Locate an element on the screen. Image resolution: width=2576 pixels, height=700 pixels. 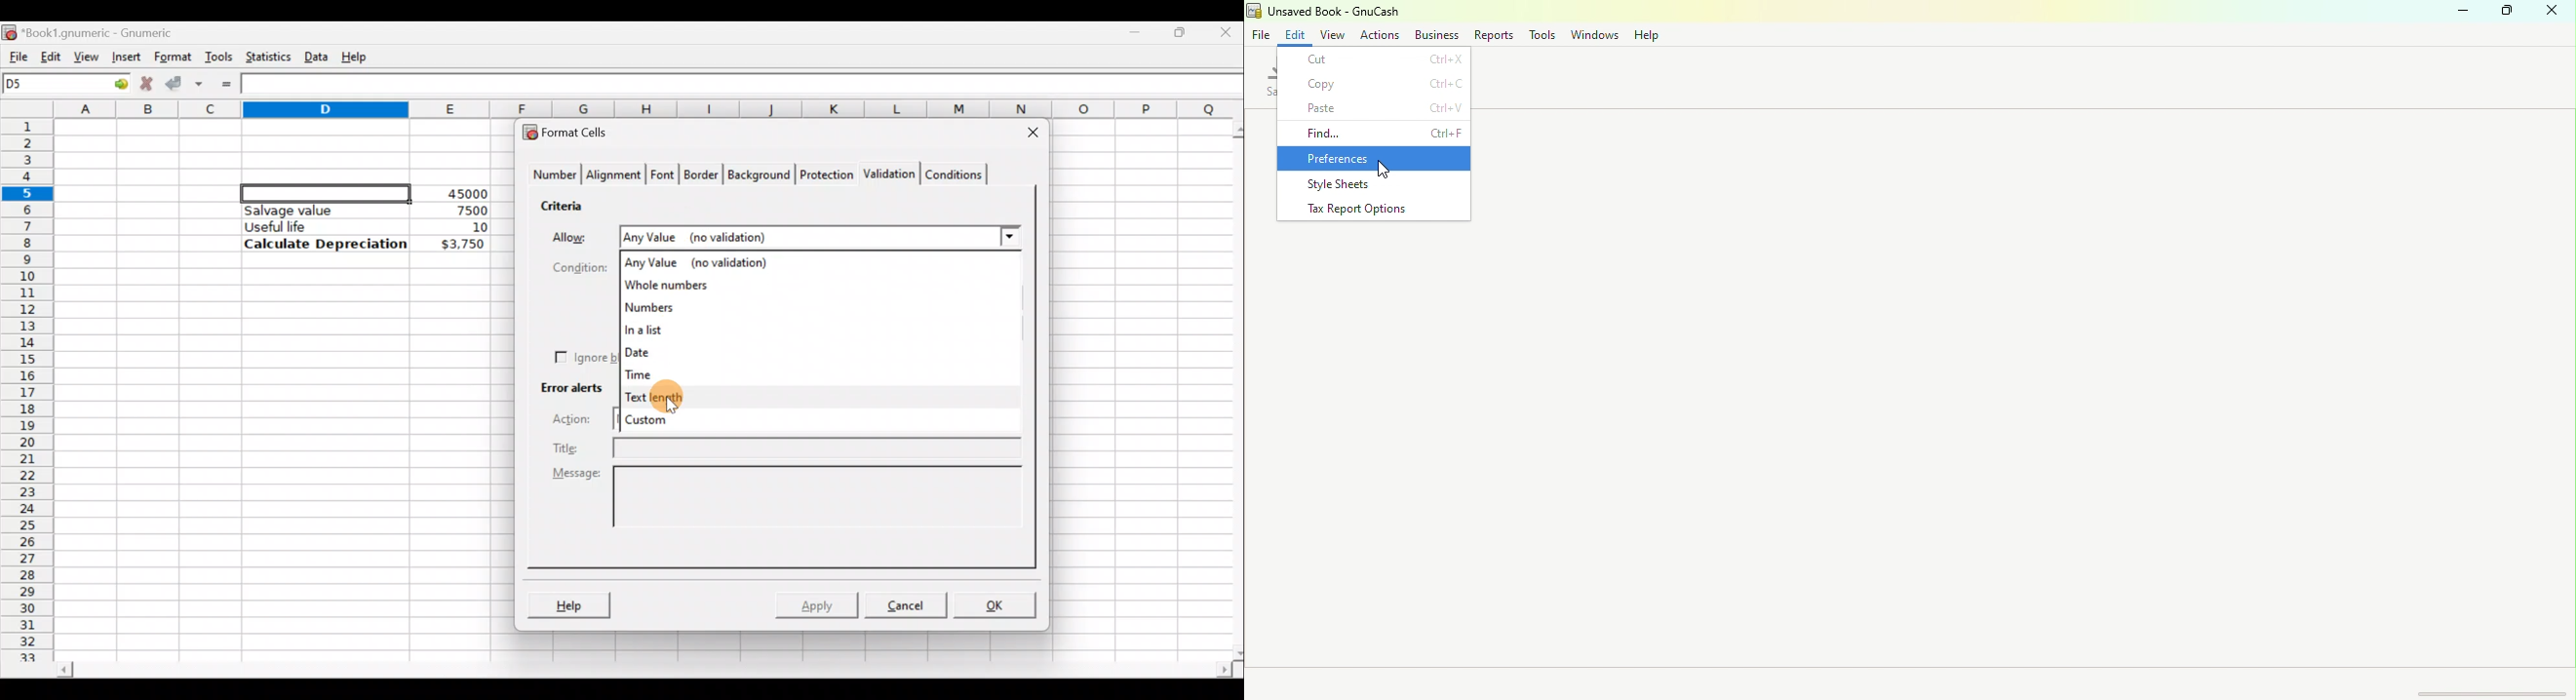
Format cells is located at coordinates (572, 130).